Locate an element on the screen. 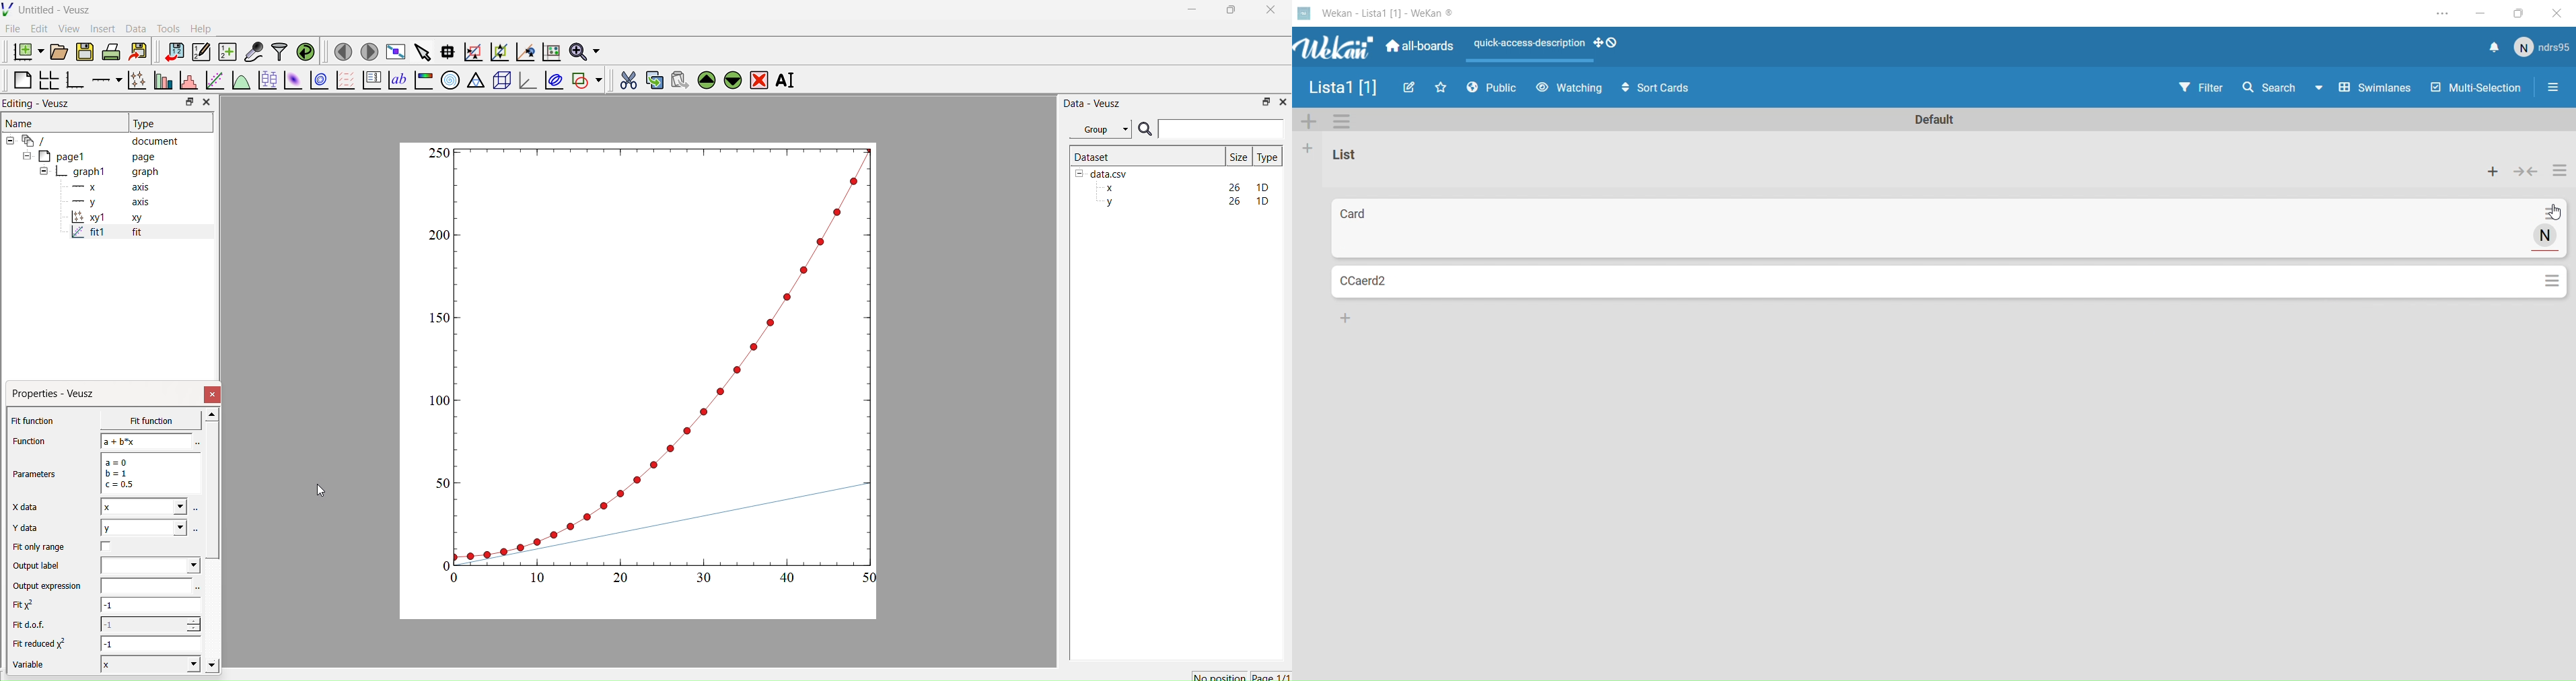 This screenshot has width=2576, height=700. Plot a 2d dataset as contours is located at coordinates (318, 81).